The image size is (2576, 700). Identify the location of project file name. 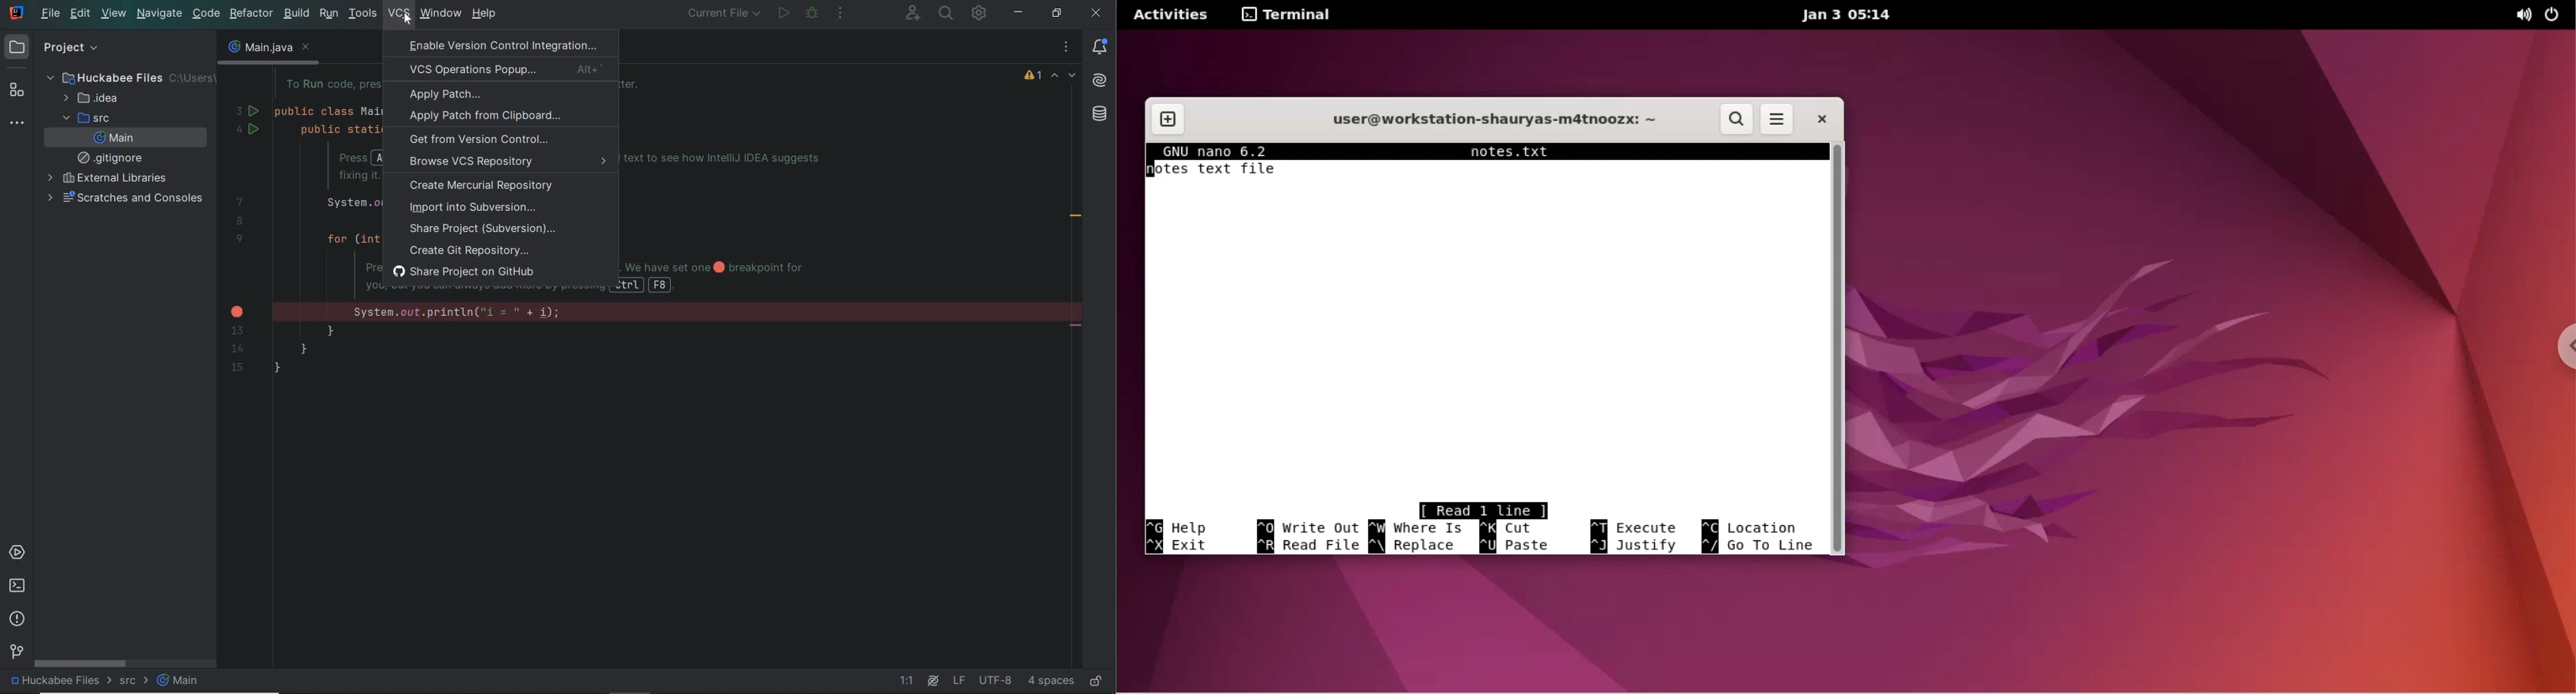
(56, 683).